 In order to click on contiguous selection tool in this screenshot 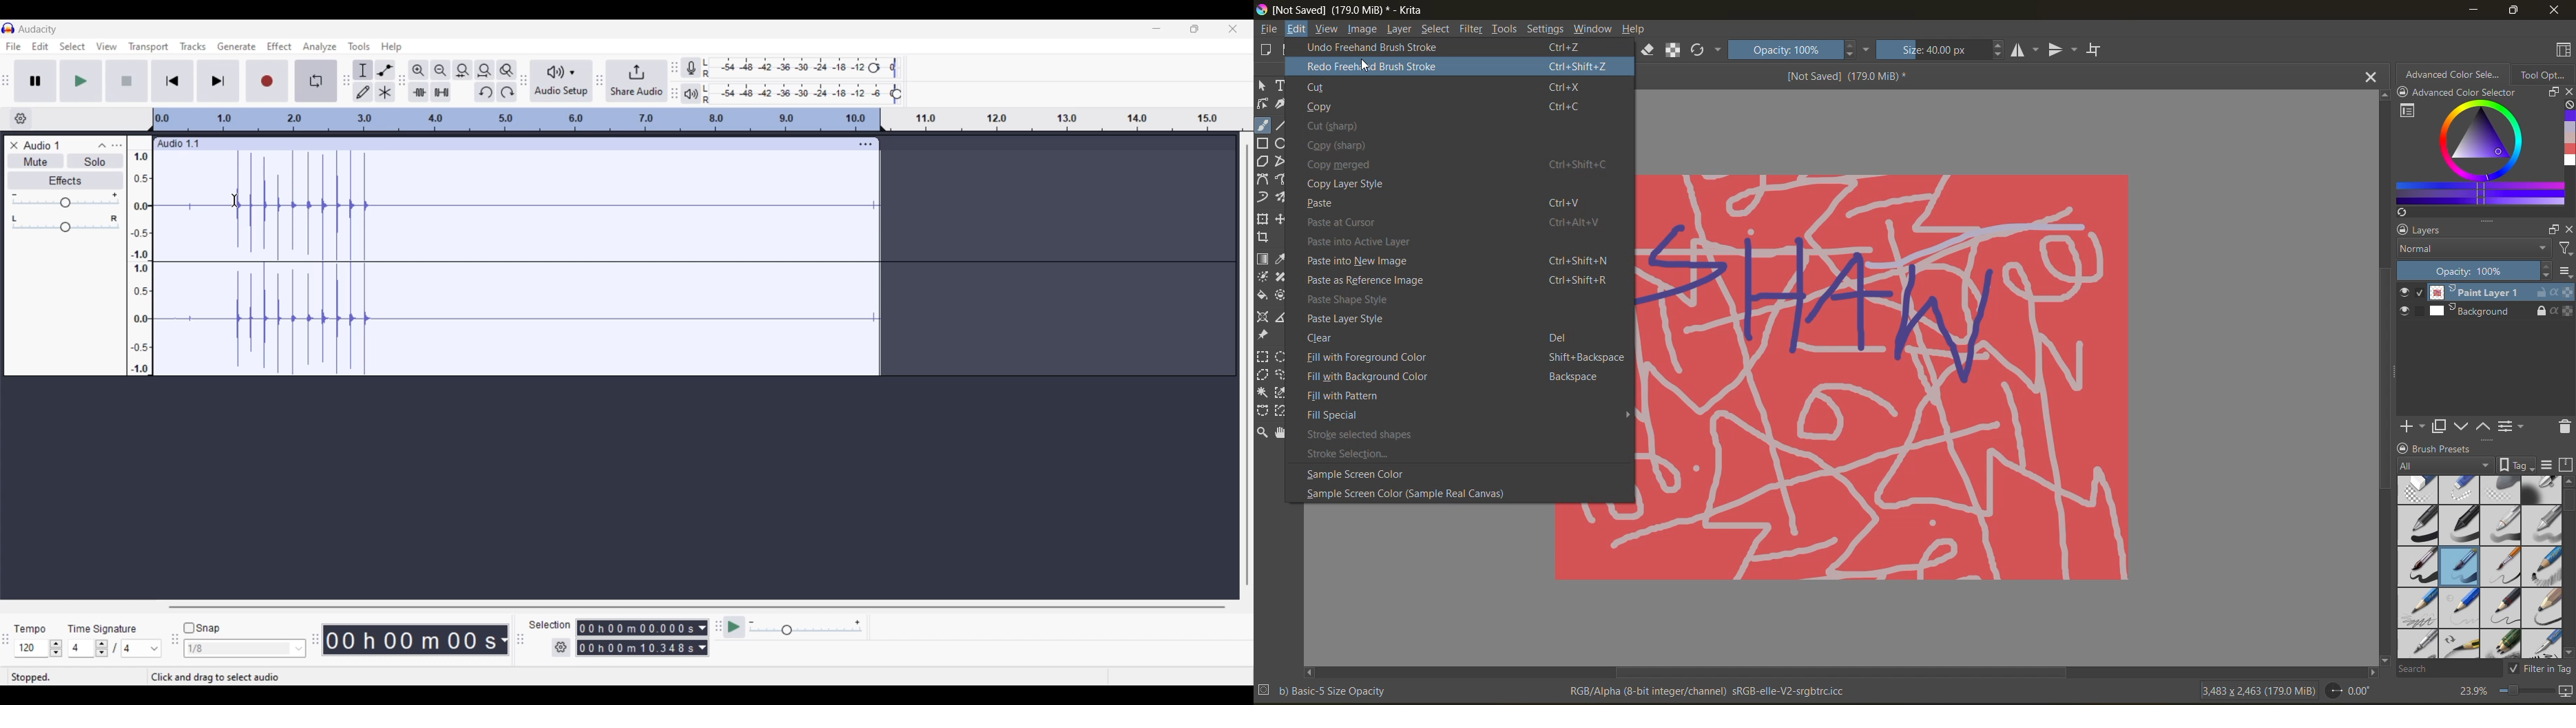, I will do `click(1263, 391)`.